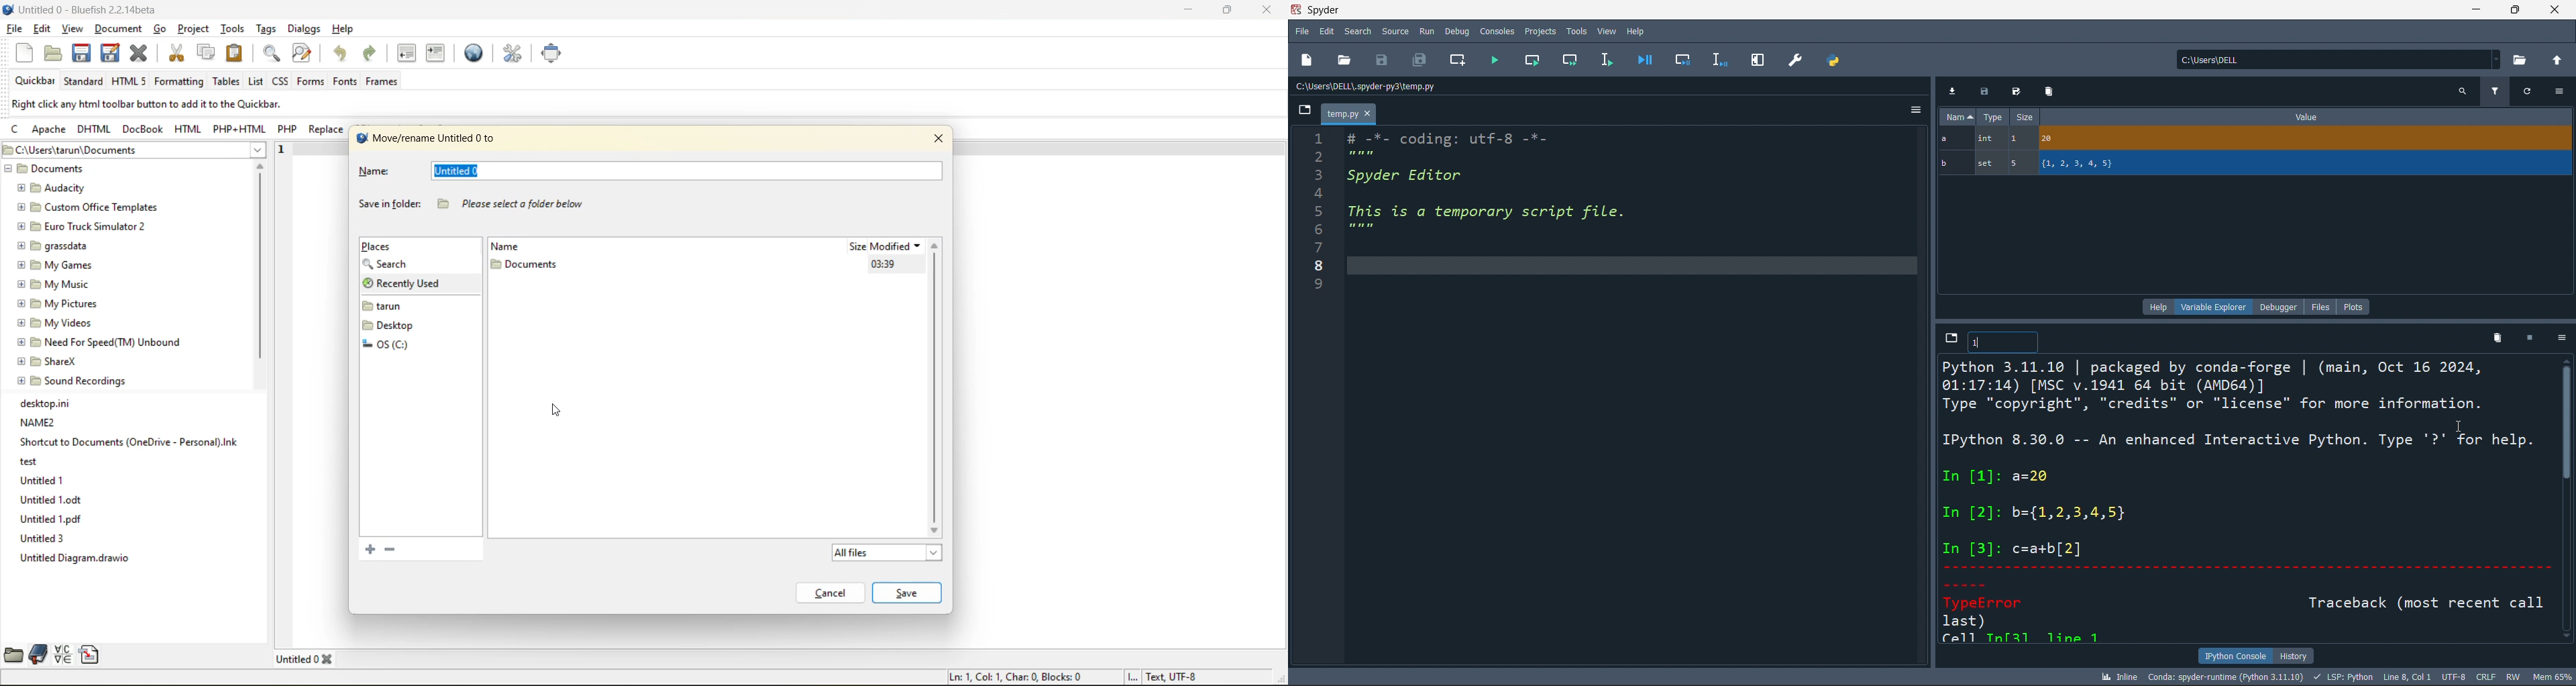 This screenshot has width=2576, height=700. Describe the element at coordinates (1573, 61) in the screenshot. I see `run cell` at that location.